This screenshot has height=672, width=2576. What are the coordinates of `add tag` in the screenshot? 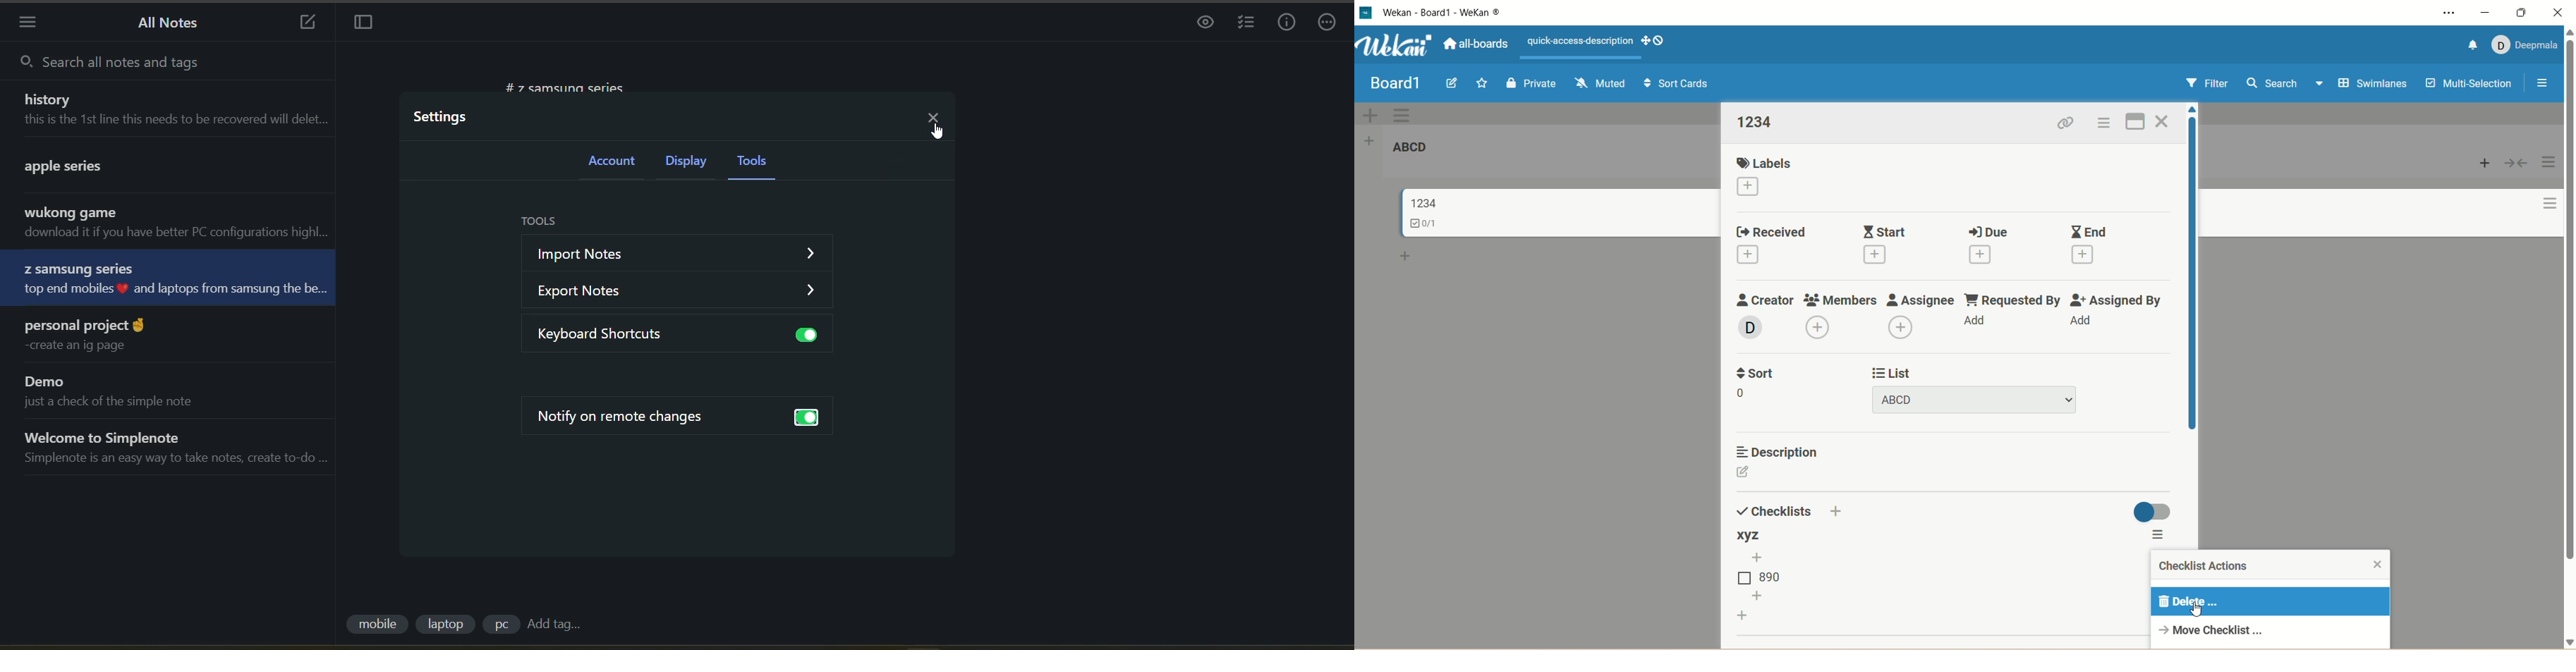 It's located at (559, 625).